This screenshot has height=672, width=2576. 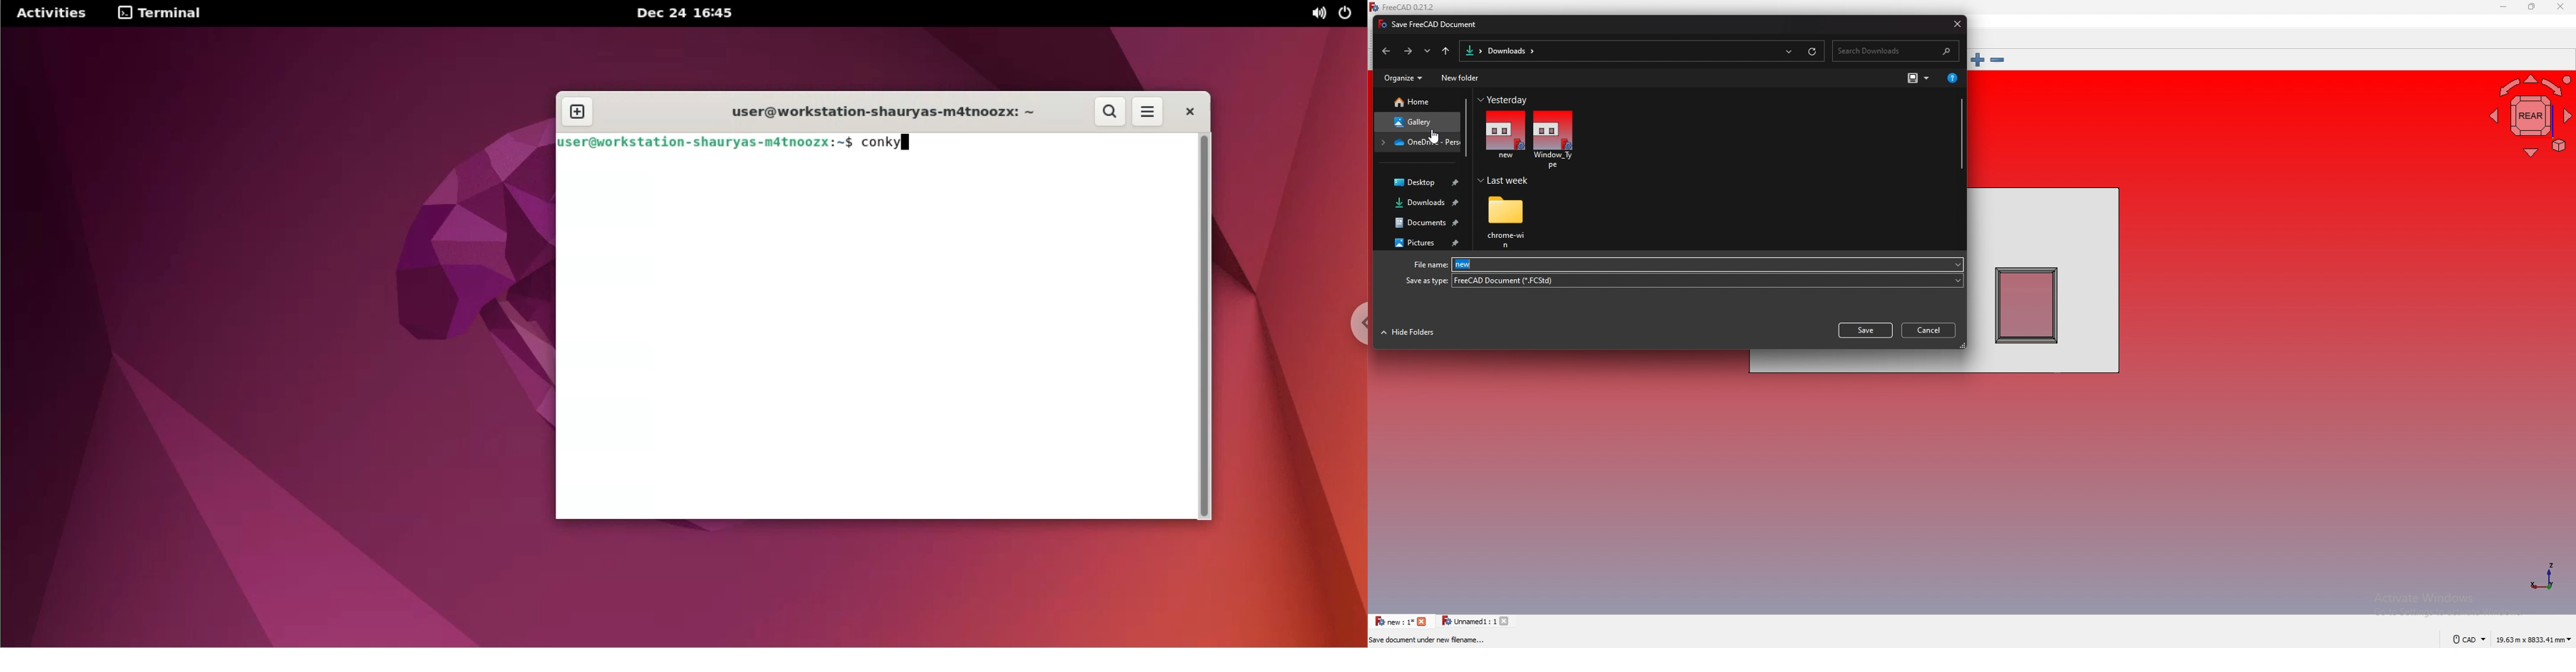 What do you see at coordinates (1425, 281) in the screenshot?
I see `Save as type` at bounding box center [1425, 281].